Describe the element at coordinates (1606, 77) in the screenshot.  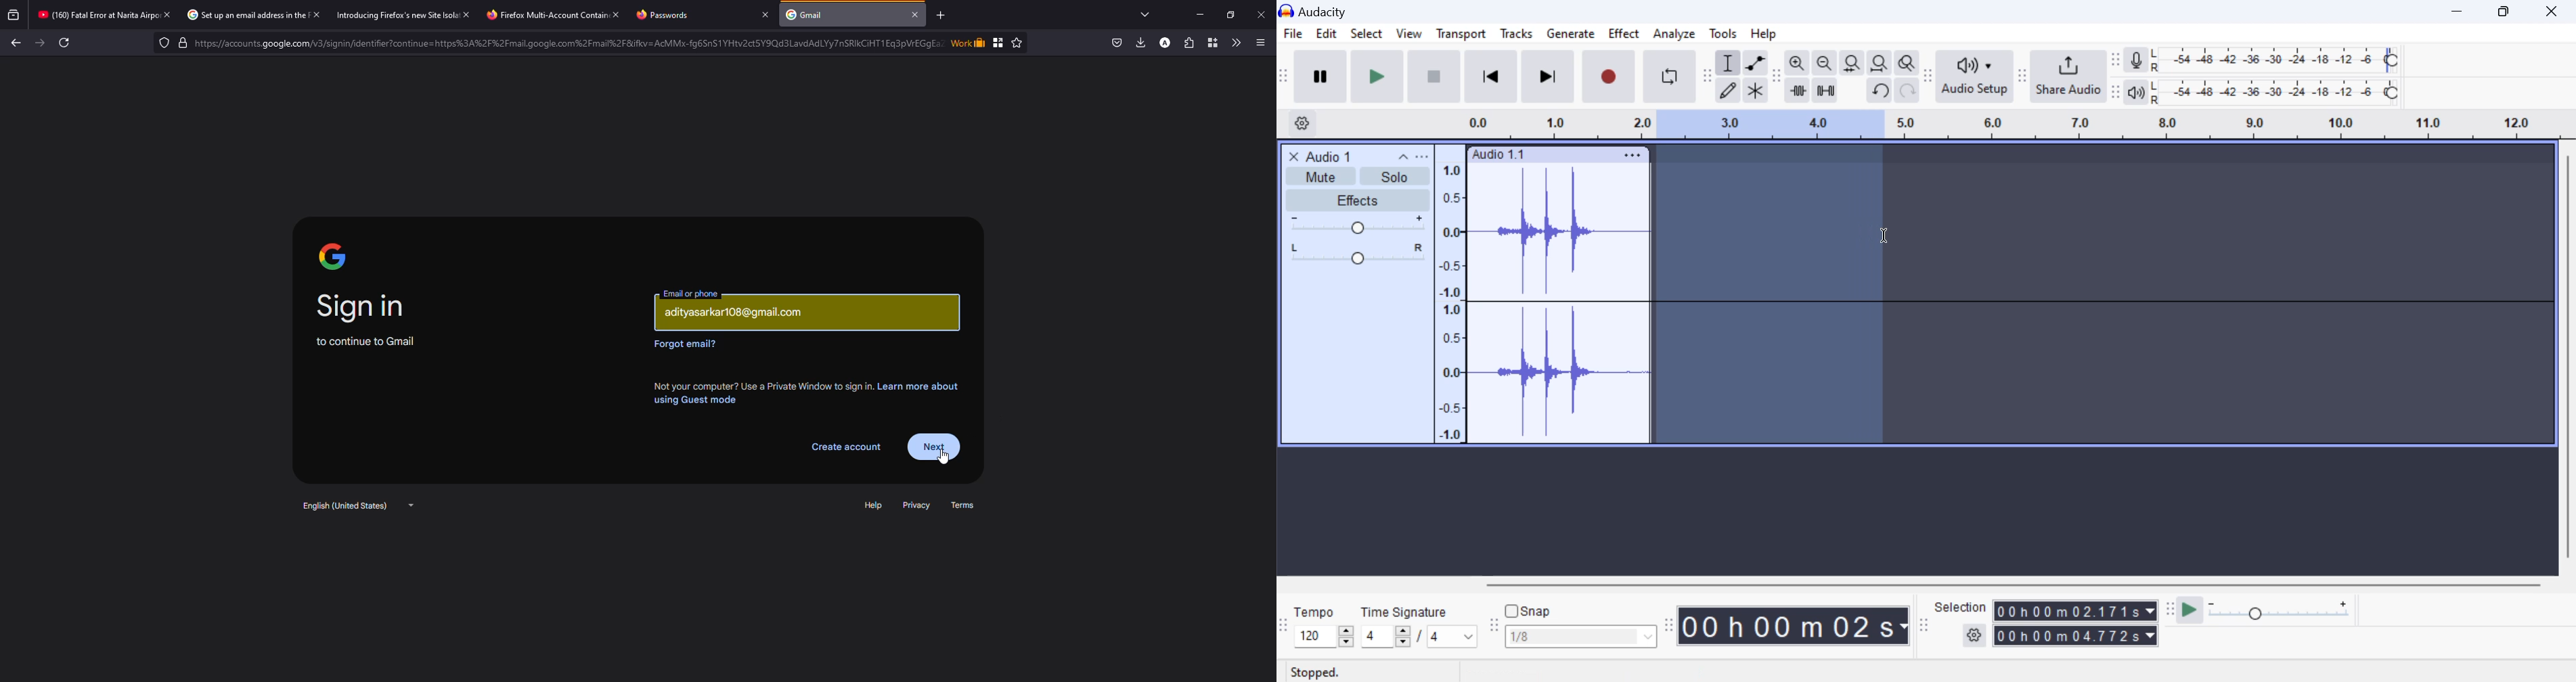
I see `Record` at that location.